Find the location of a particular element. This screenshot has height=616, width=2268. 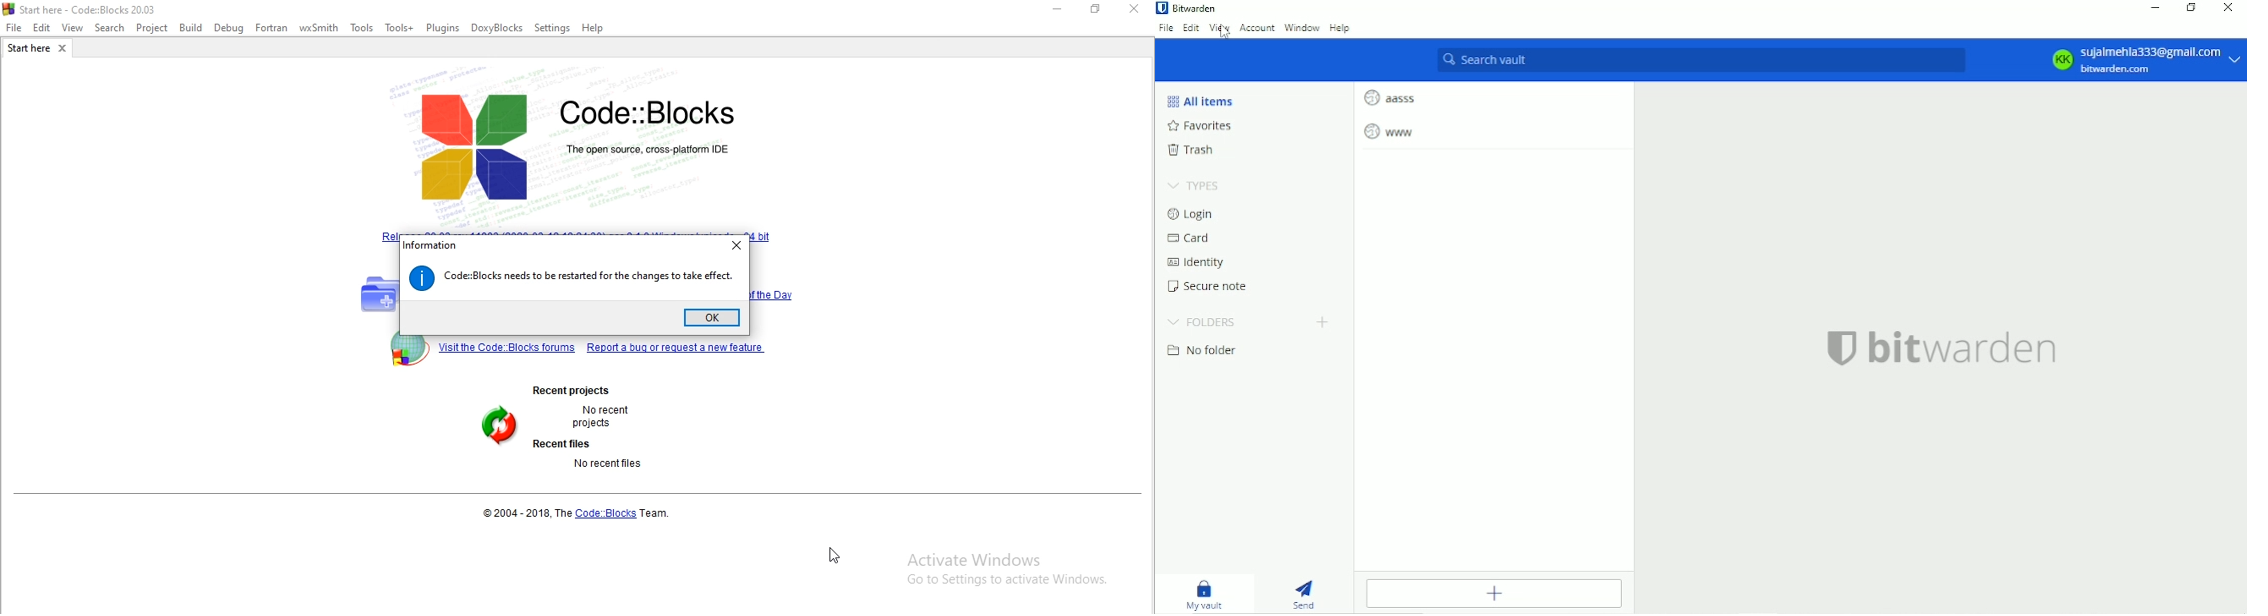

Identity is located at coordinates (1199, 262).